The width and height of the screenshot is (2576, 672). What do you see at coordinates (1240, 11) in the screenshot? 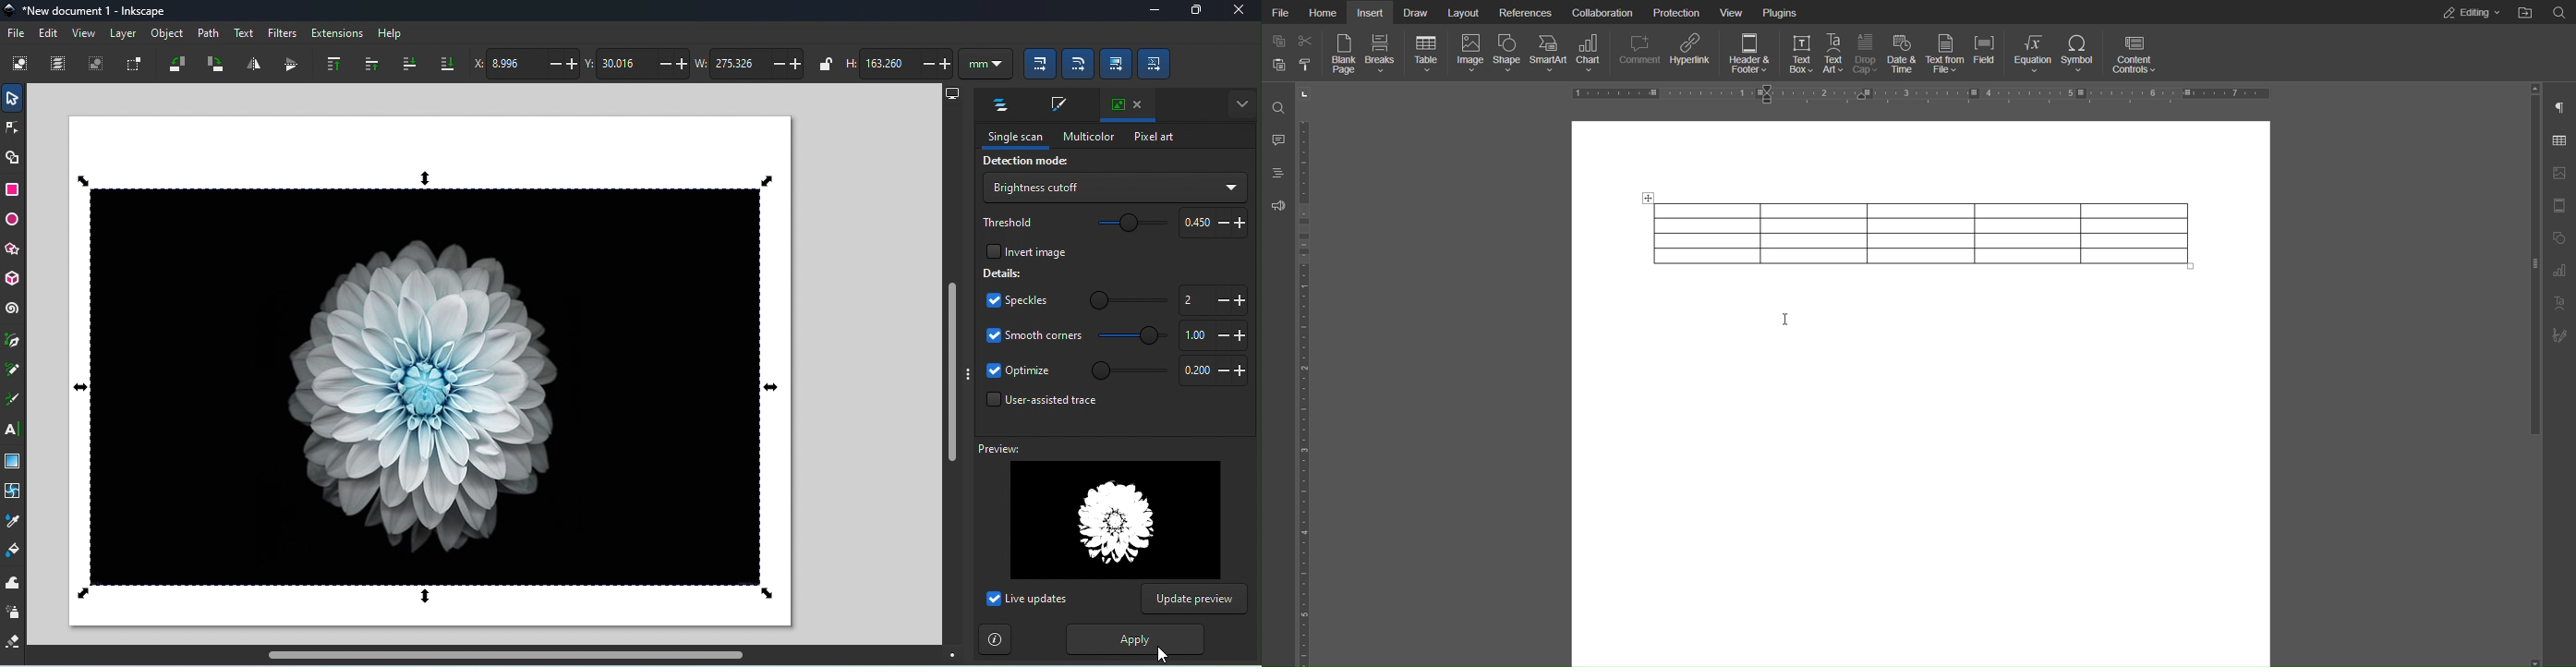
I see `Close` at bounding box center [1240, 11].